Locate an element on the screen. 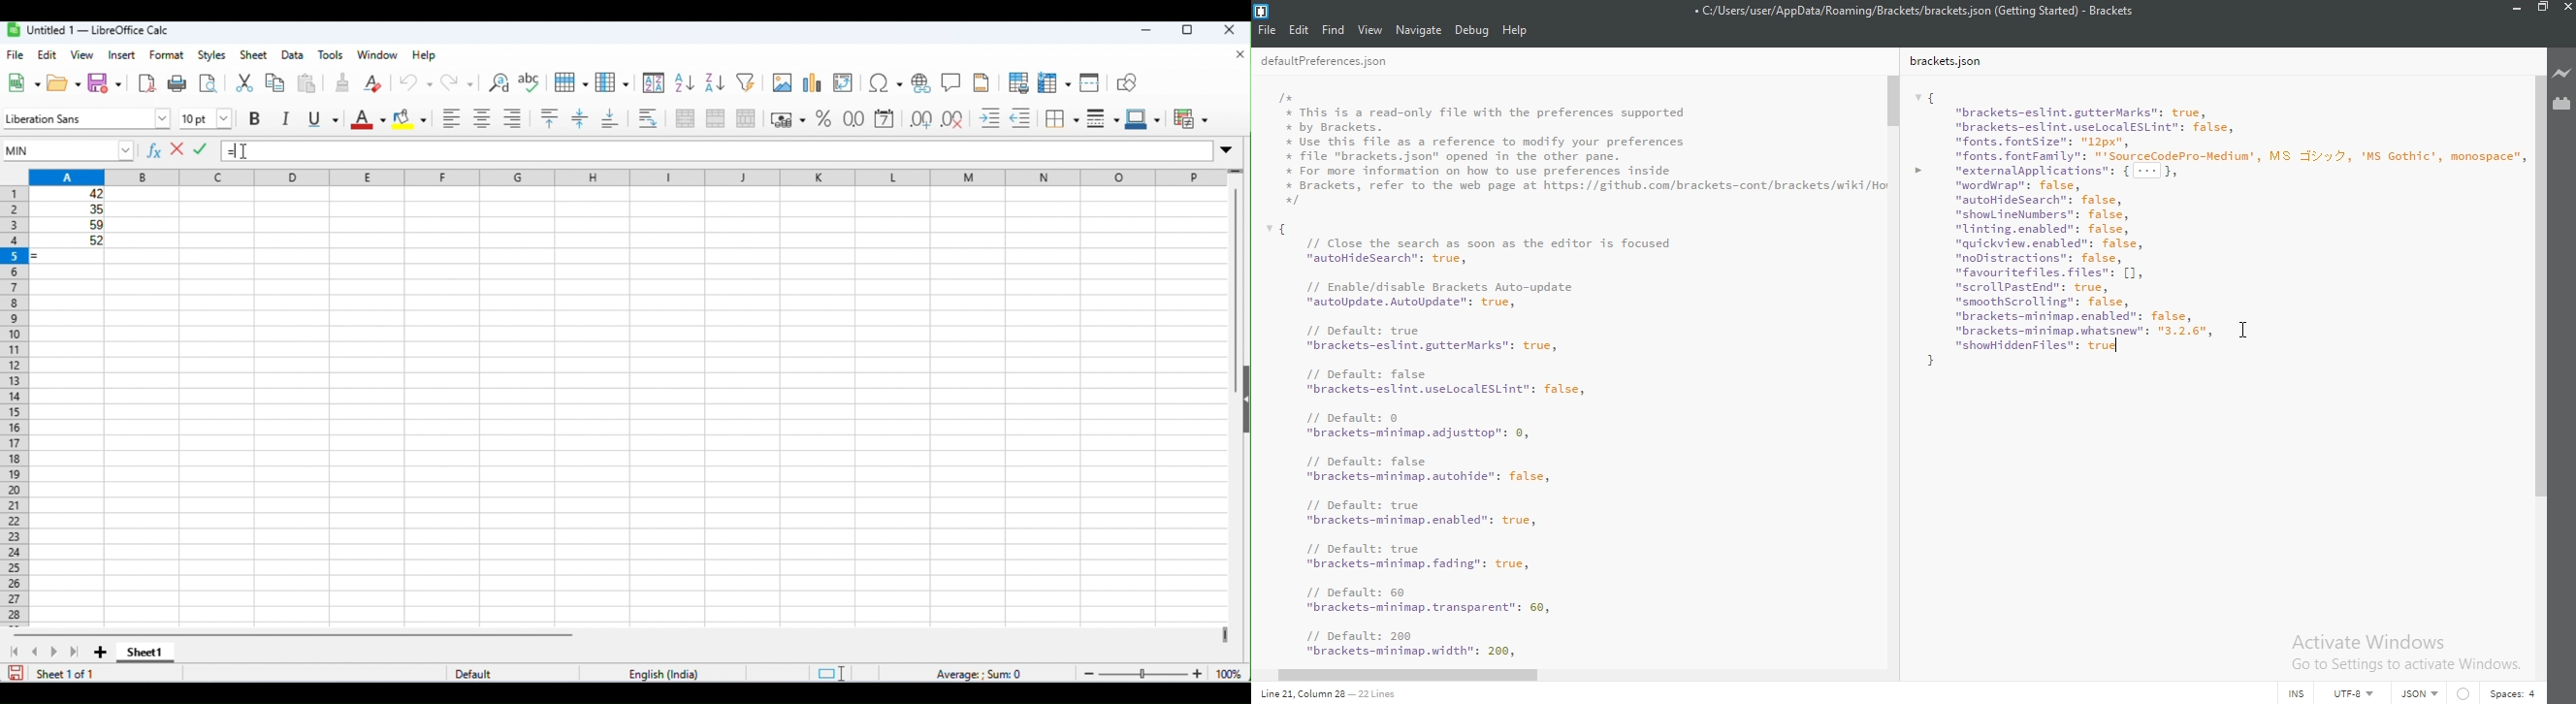 This screenshot has height=728, width=2576. previous sheet is located at coordinates (37, 652).